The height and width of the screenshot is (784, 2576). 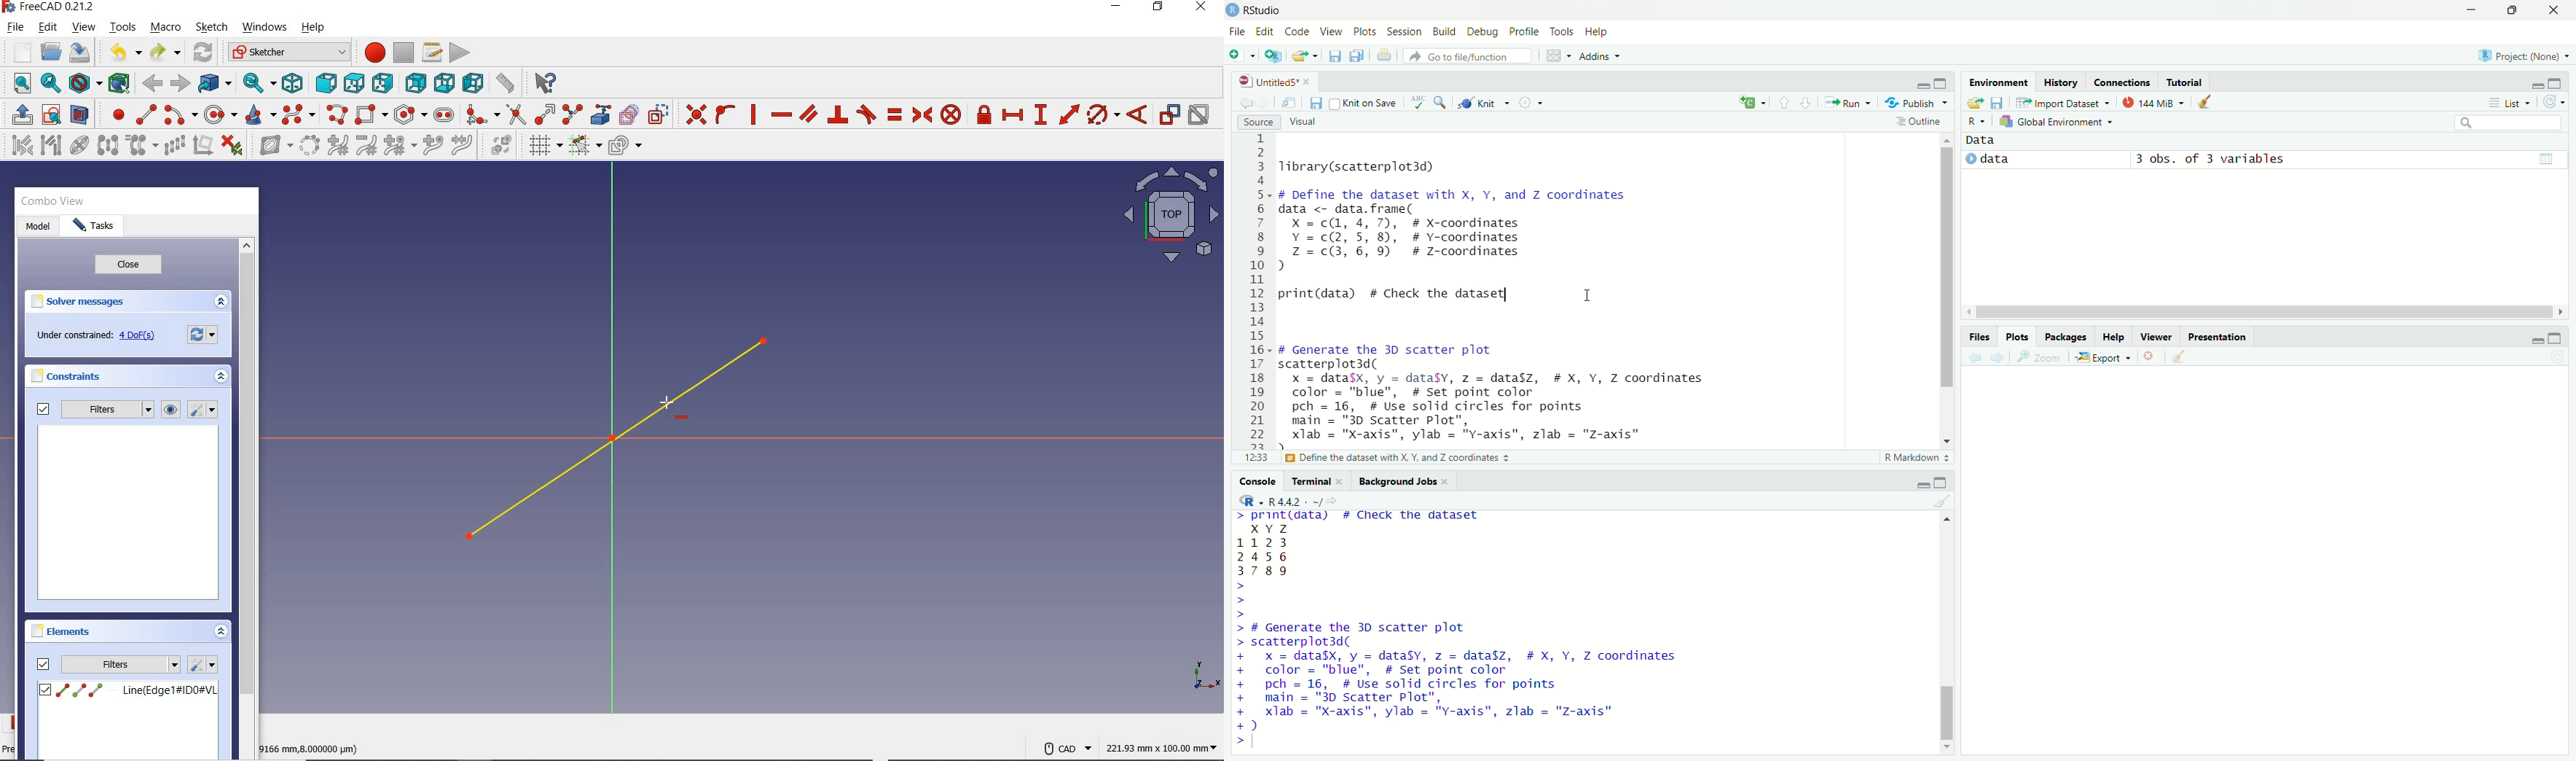 What do you see at coordinates (1921, 121) in the screenshot?
I see `outline` at bounding box center [1921, 121].